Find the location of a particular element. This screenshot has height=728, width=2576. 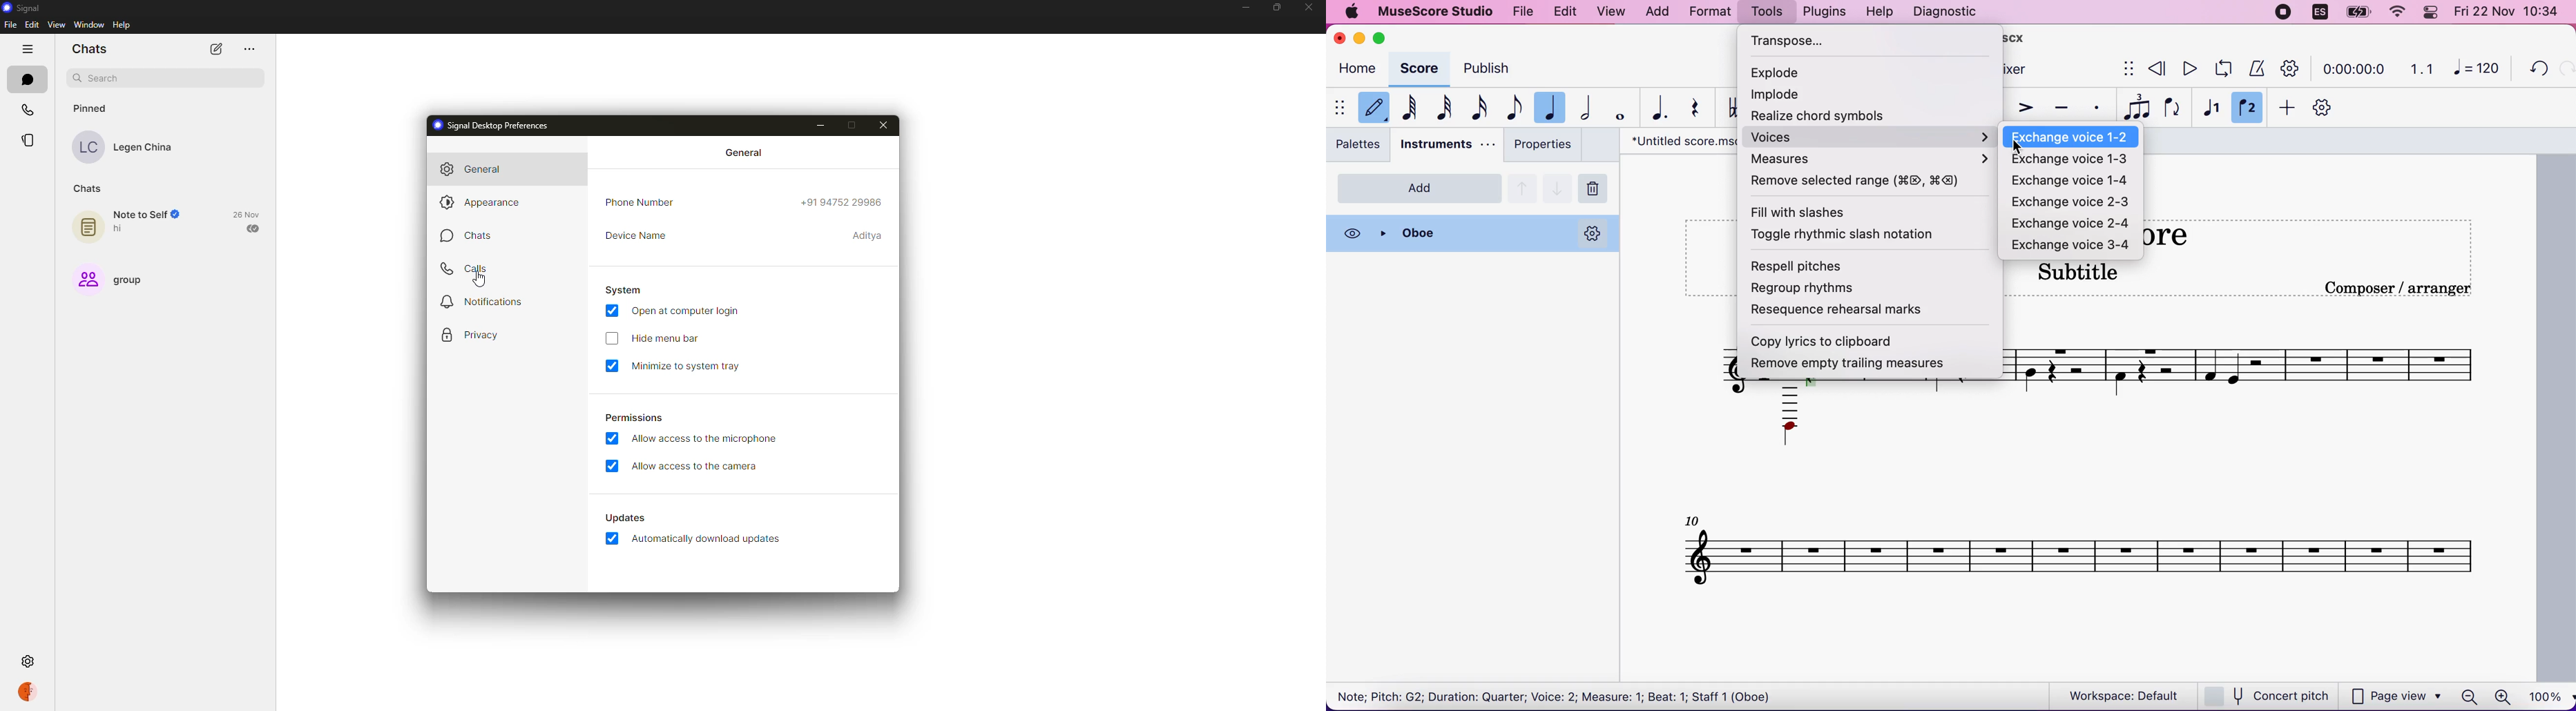

more is located at coordinates (249, 48).